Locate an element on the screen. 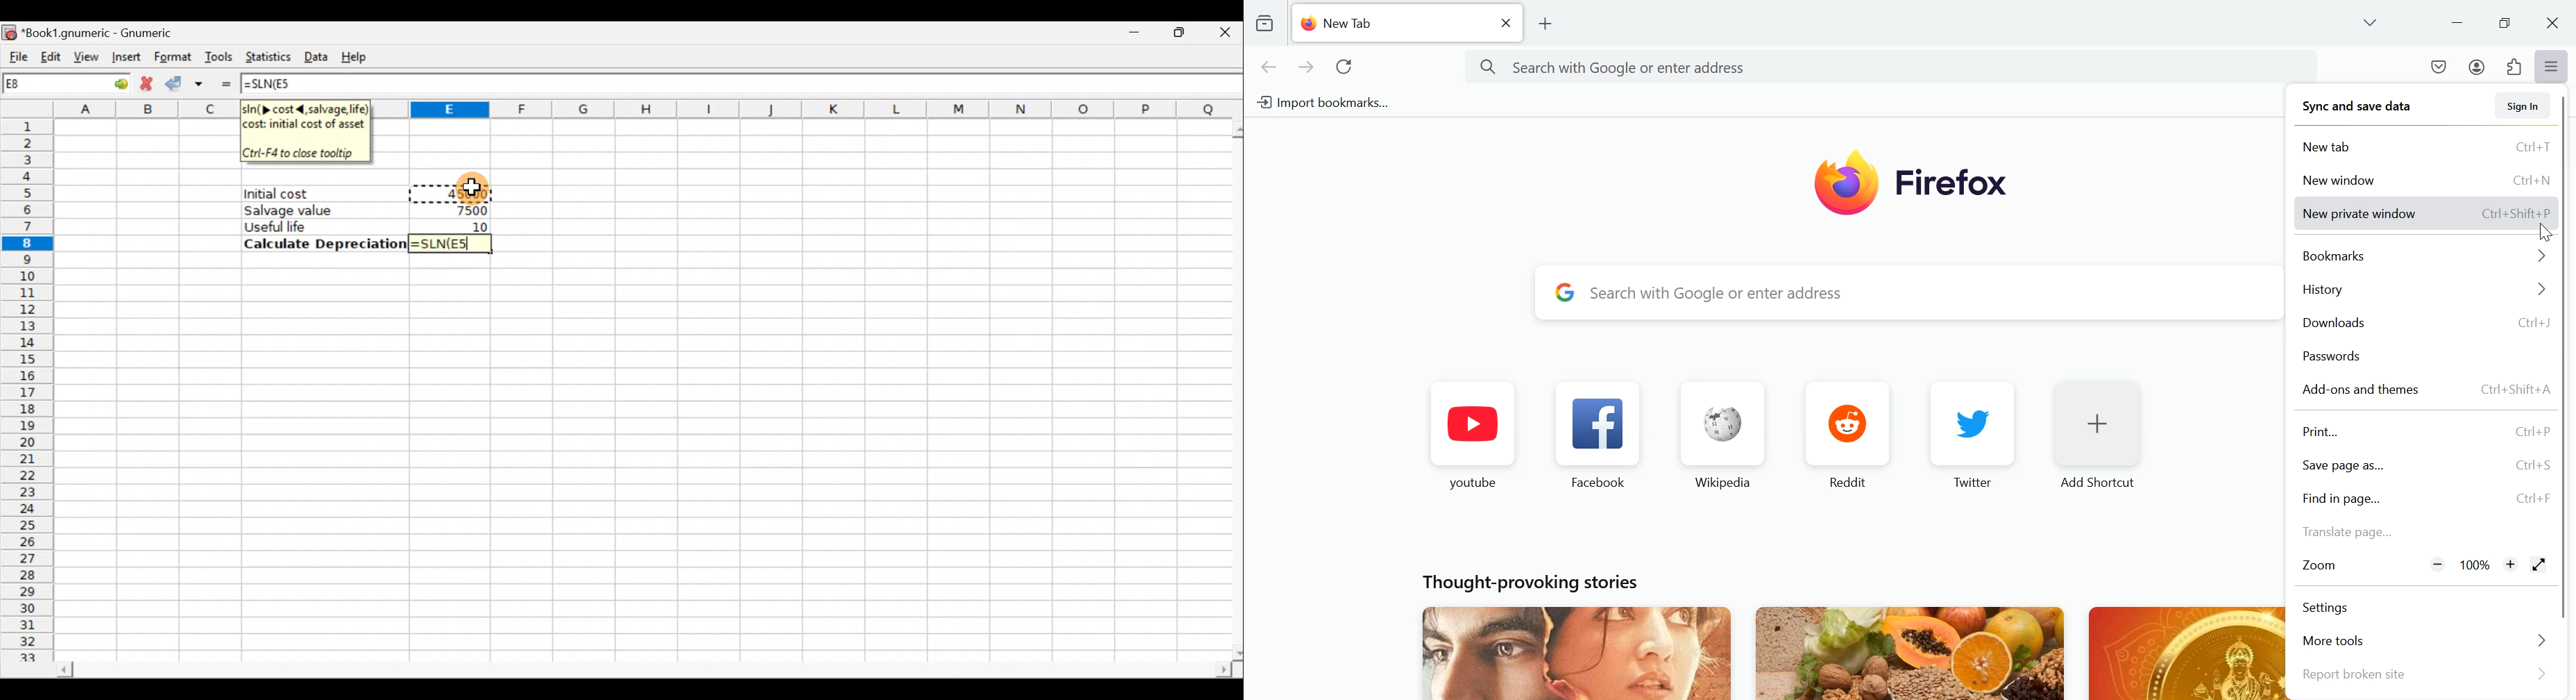 This screenshot has height=700, width=2576. sln(>cost<,salvage, life)cost: initial cost of asset. Ctrl+F4 to close tooltip is located at coordinates (306, 132).